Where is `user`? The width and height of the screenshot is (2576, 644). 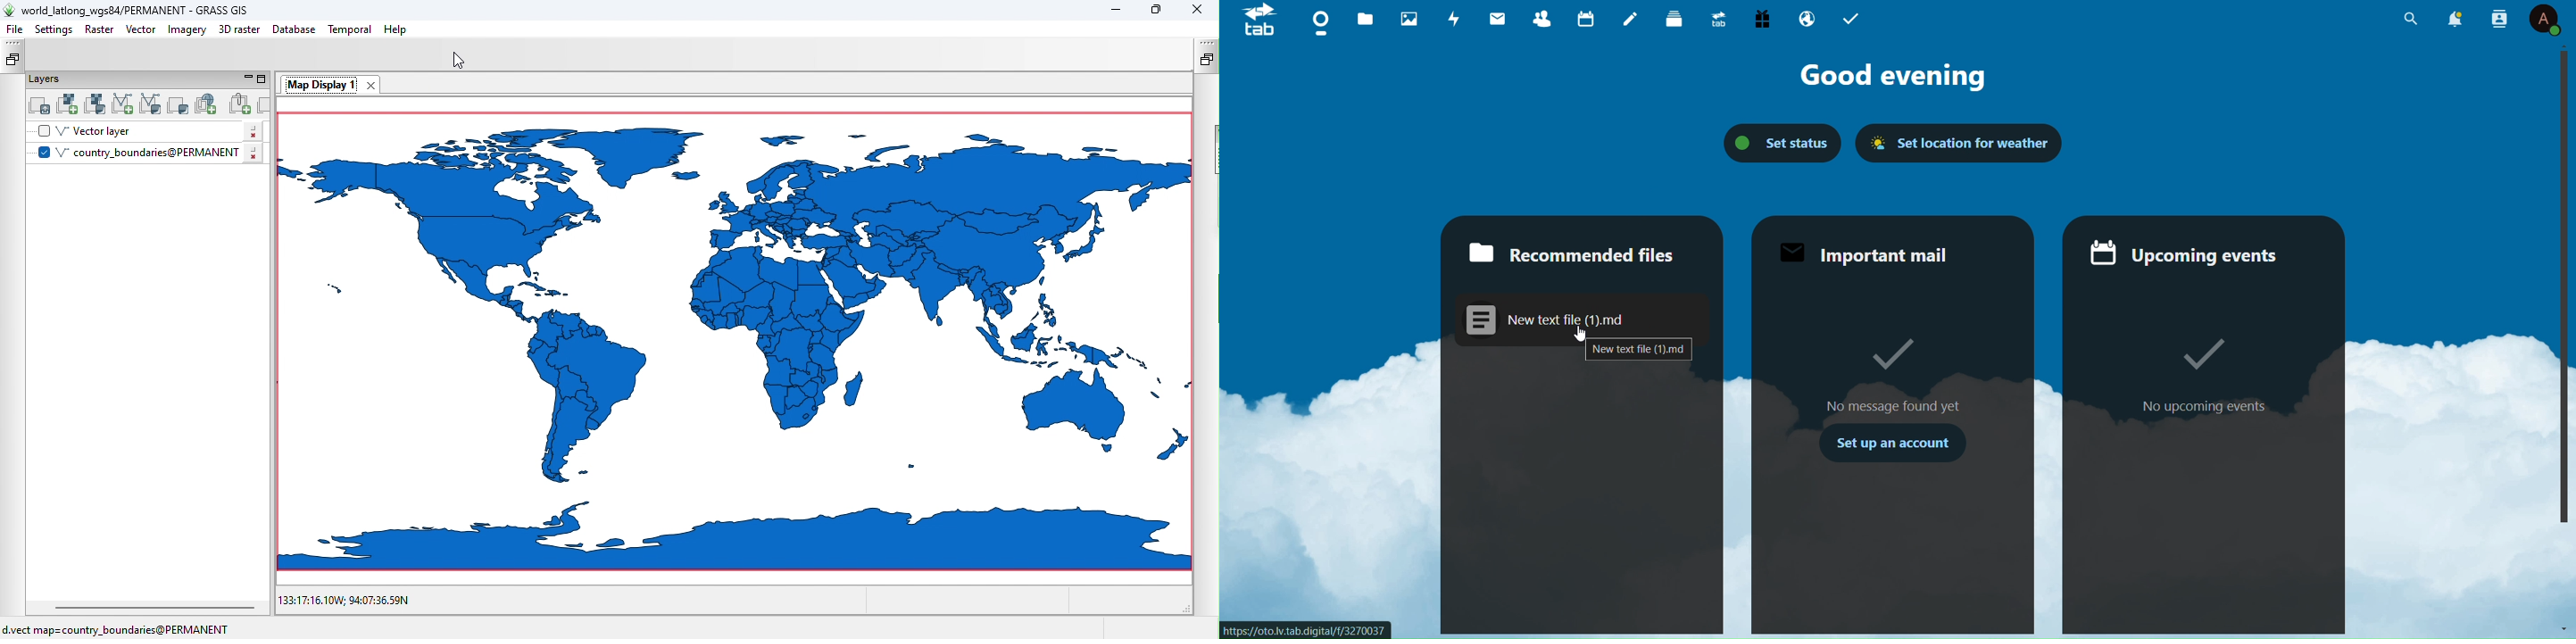
user is located at coordinates (2546, 21).